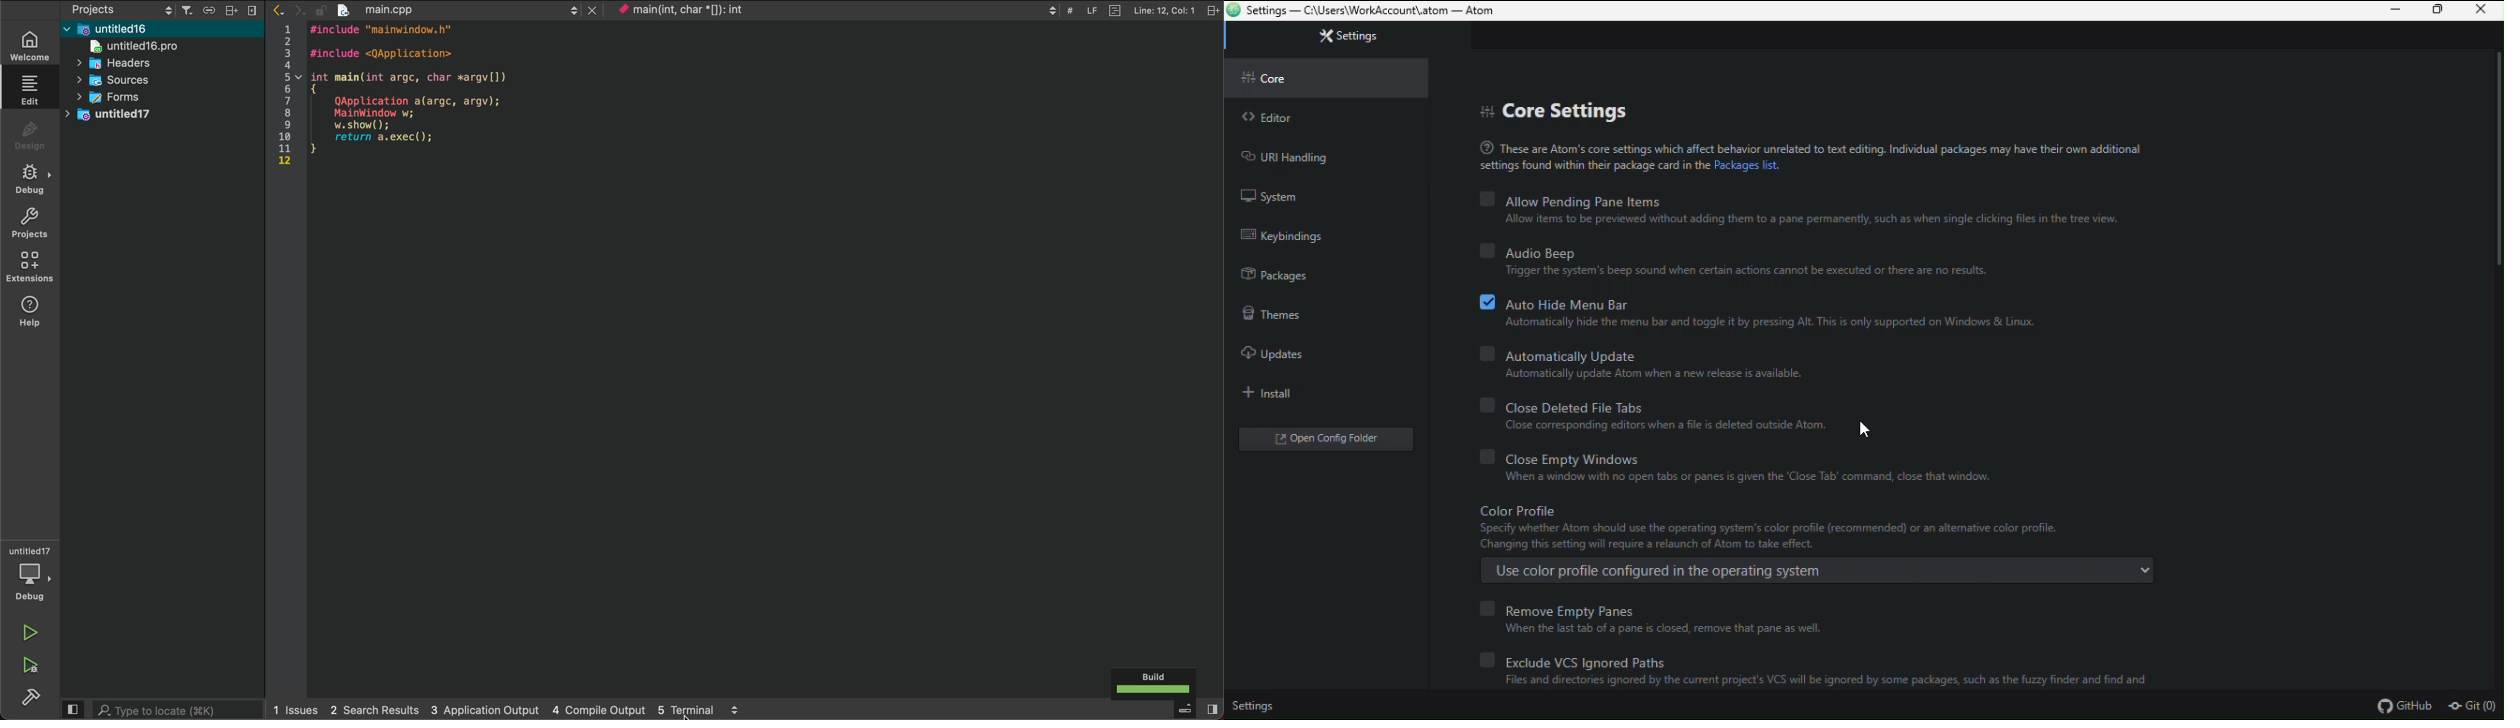  Describe the element at coordinates (1211, 709) in the screenshot. I see `close sidebar` at that location.